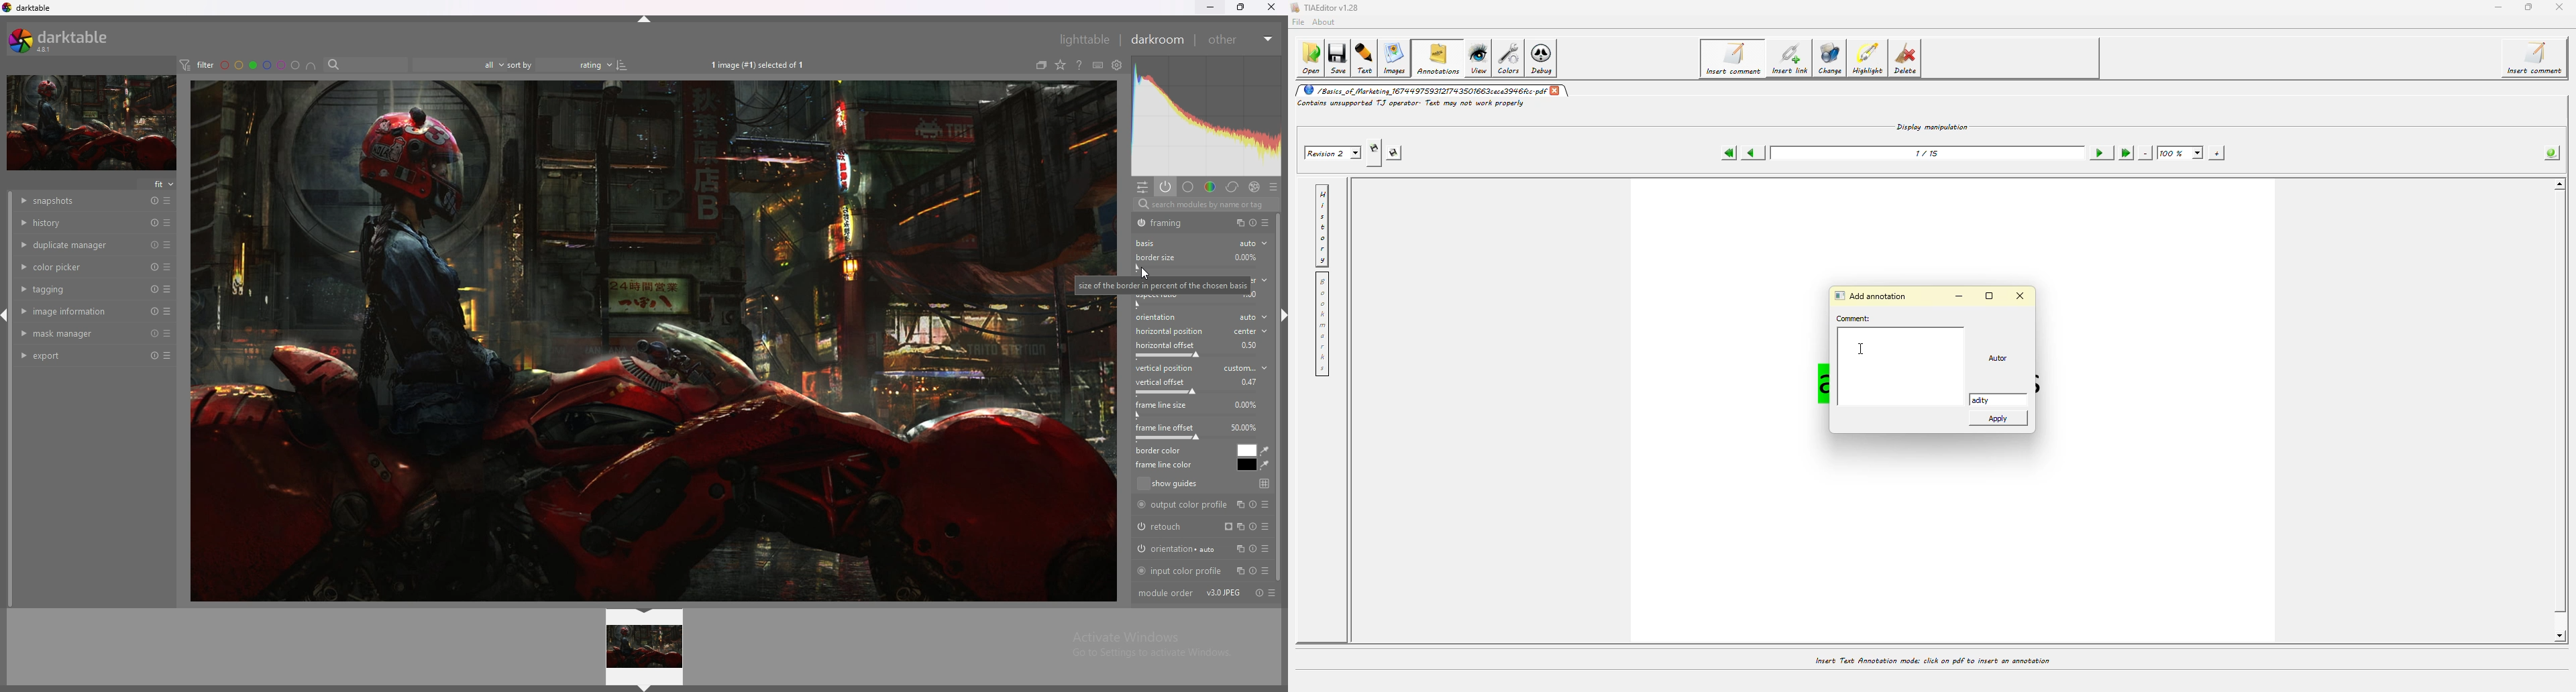  What do you see at coordinates (1165, 593) in the screenshot?
I see `module order` at bounding box center [1165, 593].